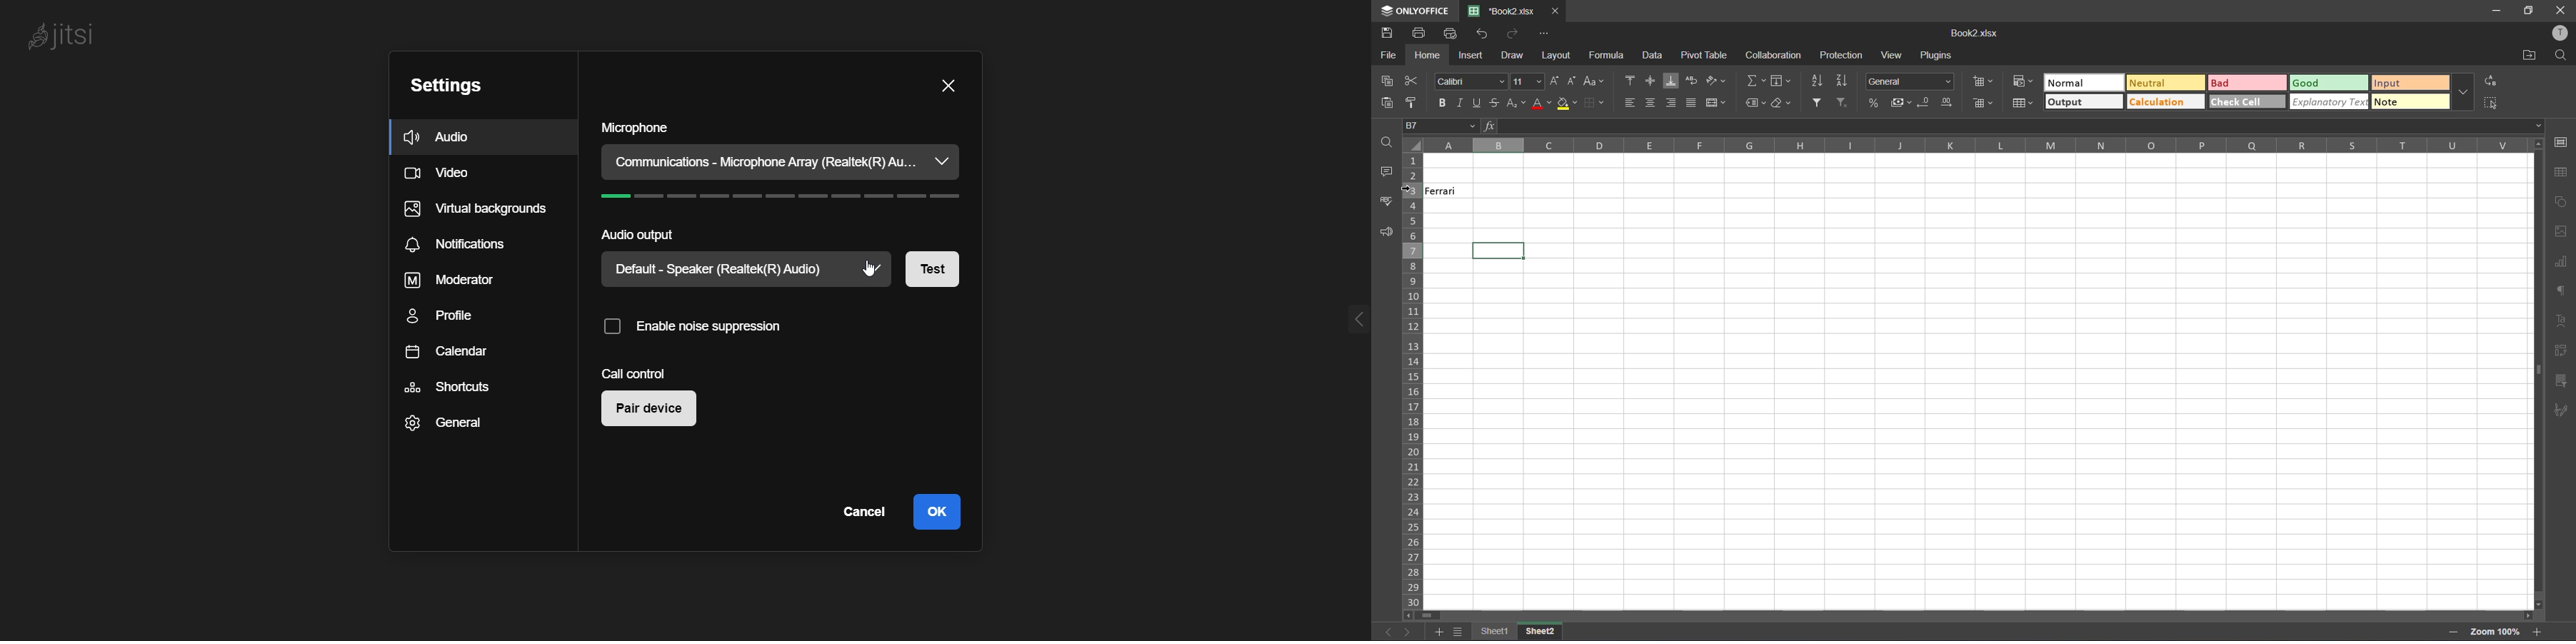 The image size is (2576, 644). Describe the element at coordinates (2498, 11) in the screenshot. I see `minimize` at that location.